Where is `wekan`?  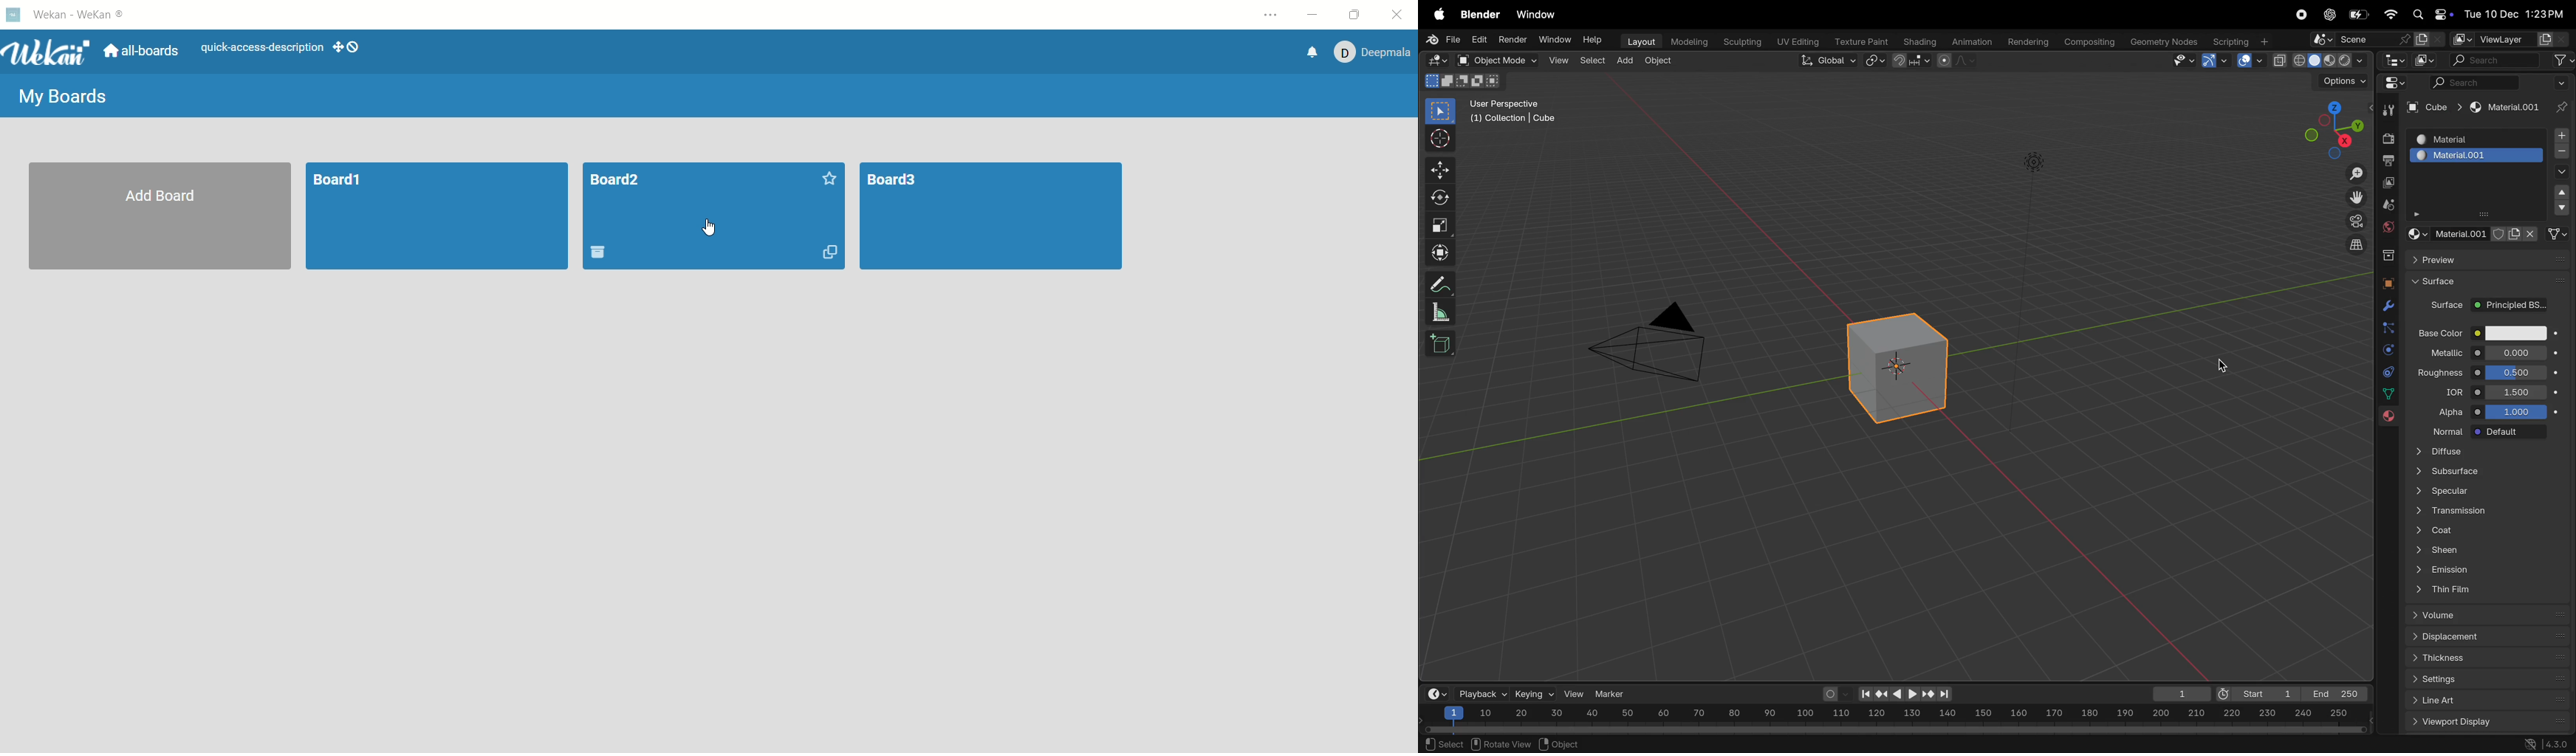
wekan is located at coordinates (47, 55).